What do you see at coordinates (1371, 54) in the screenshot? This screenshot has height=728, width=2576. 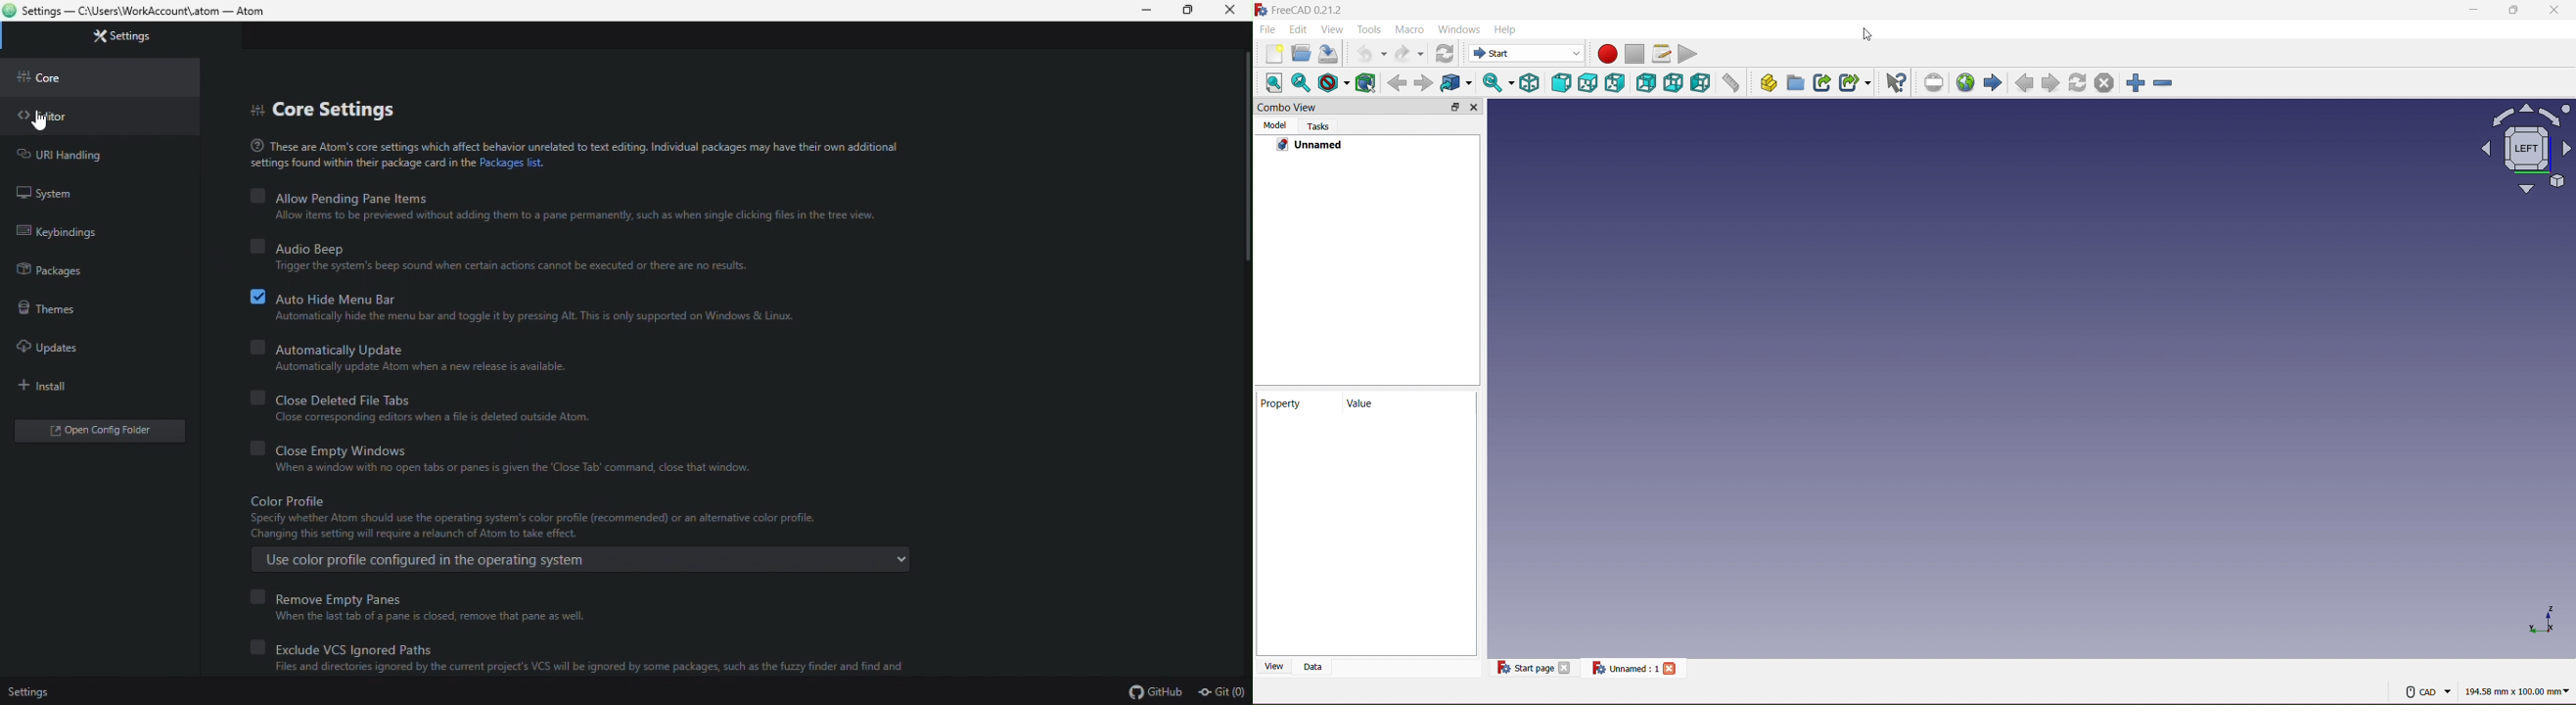 I see `Undo` at bounding box center [1371, 54].